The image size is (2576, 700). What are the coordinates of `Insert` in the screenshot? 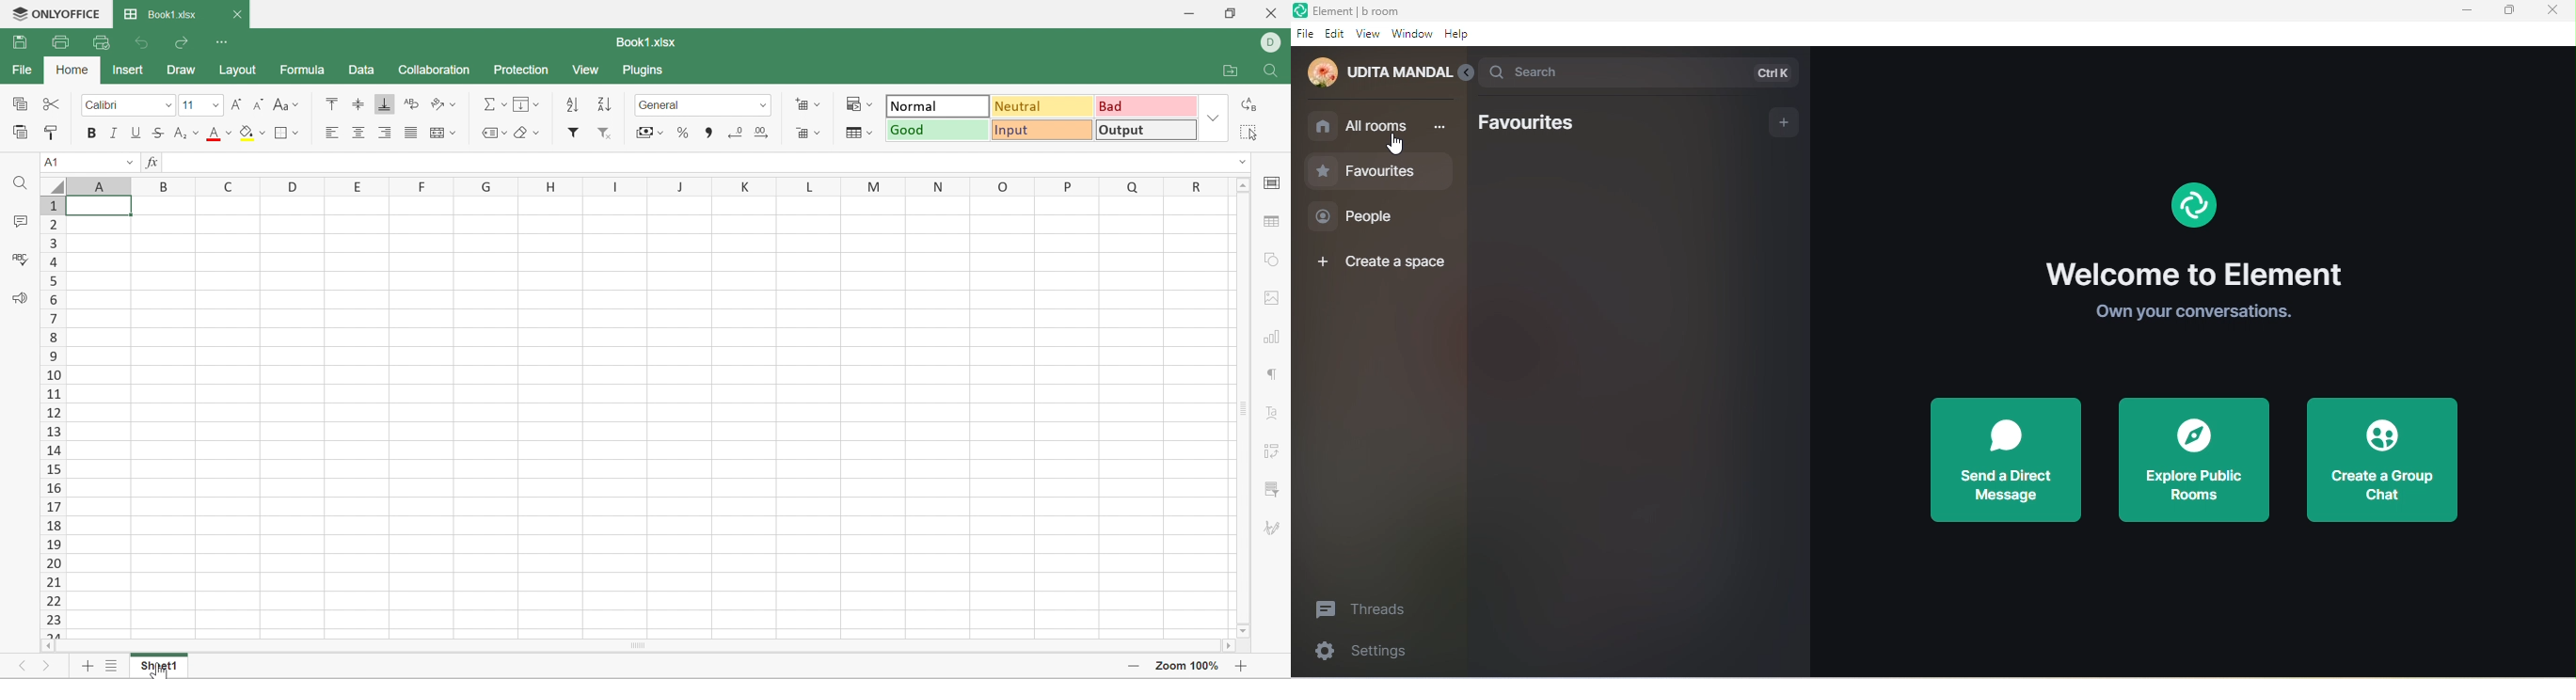 It's located at (128, 69).